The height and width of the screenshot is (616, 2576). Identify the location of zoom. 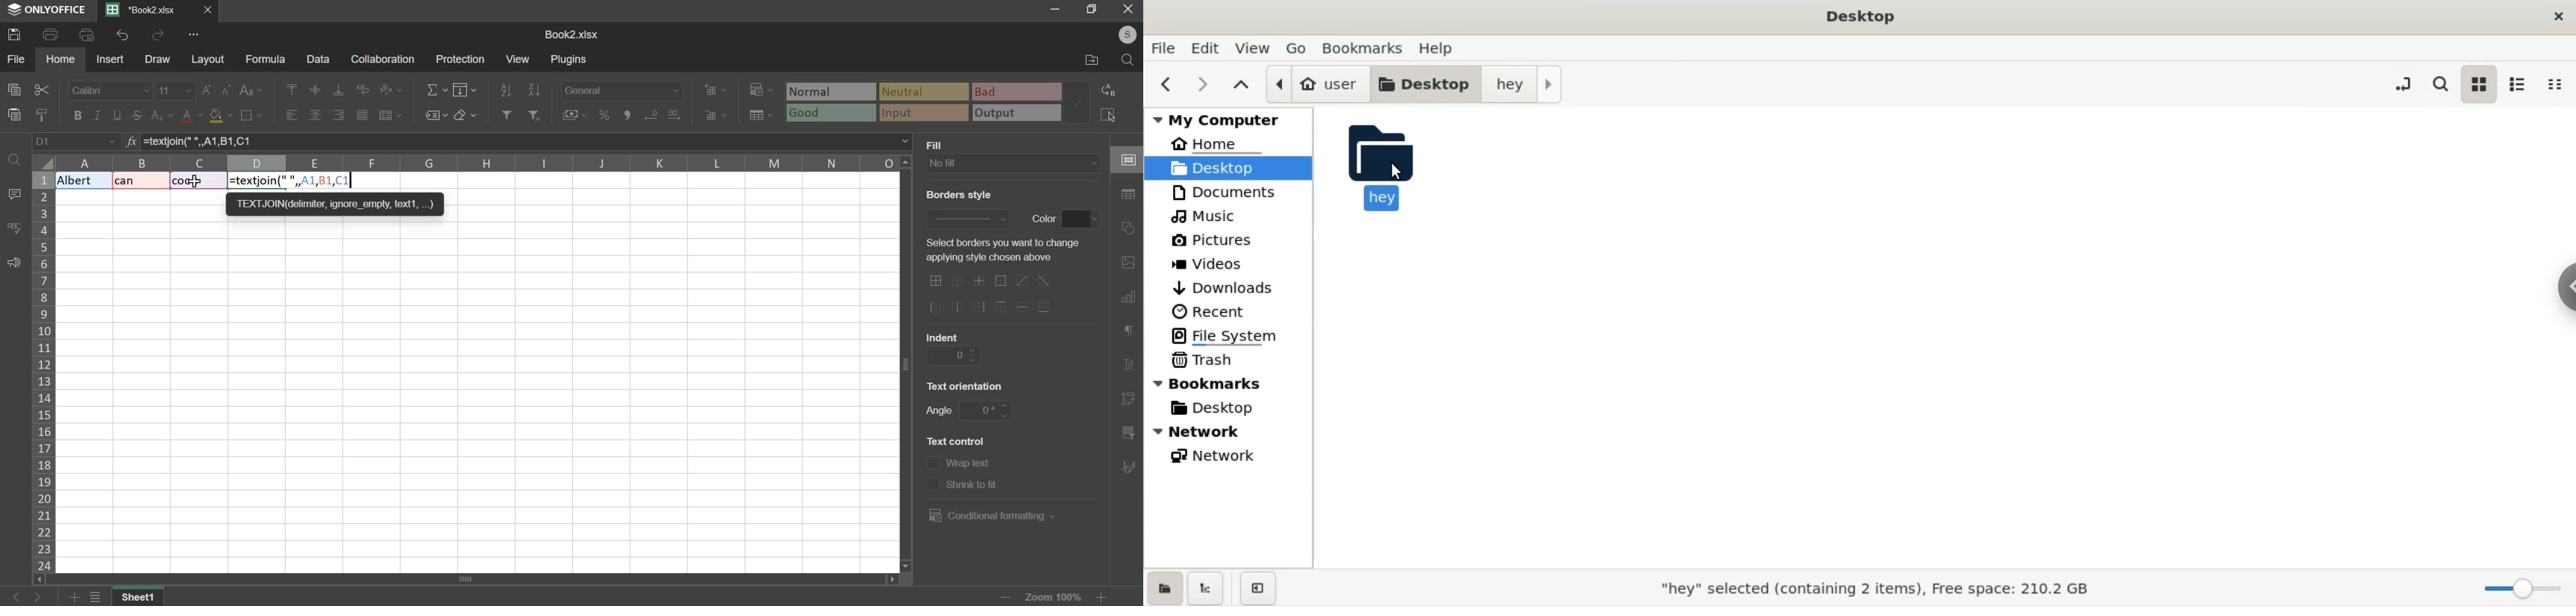
(1052, 595).